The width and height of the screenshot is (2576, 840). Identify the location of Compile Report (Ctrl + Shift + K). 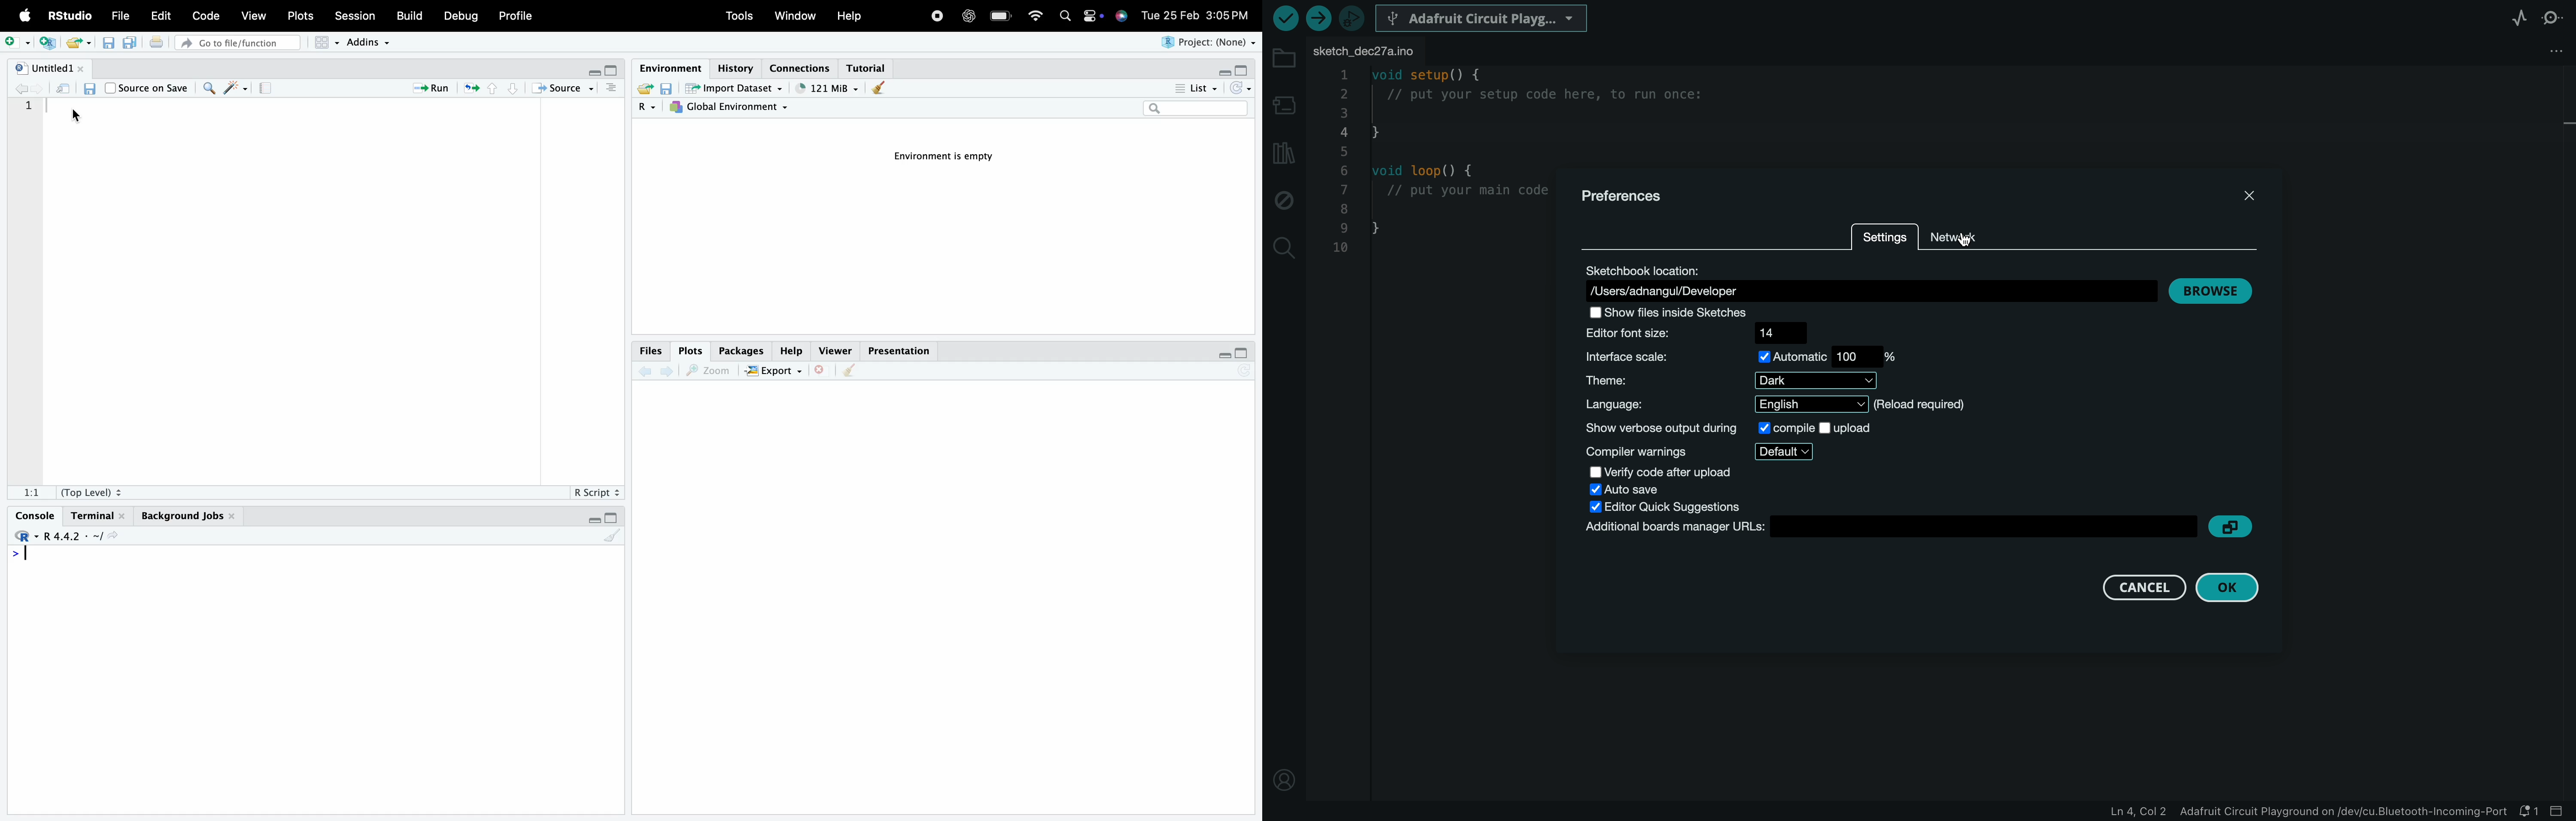
(265, 88).